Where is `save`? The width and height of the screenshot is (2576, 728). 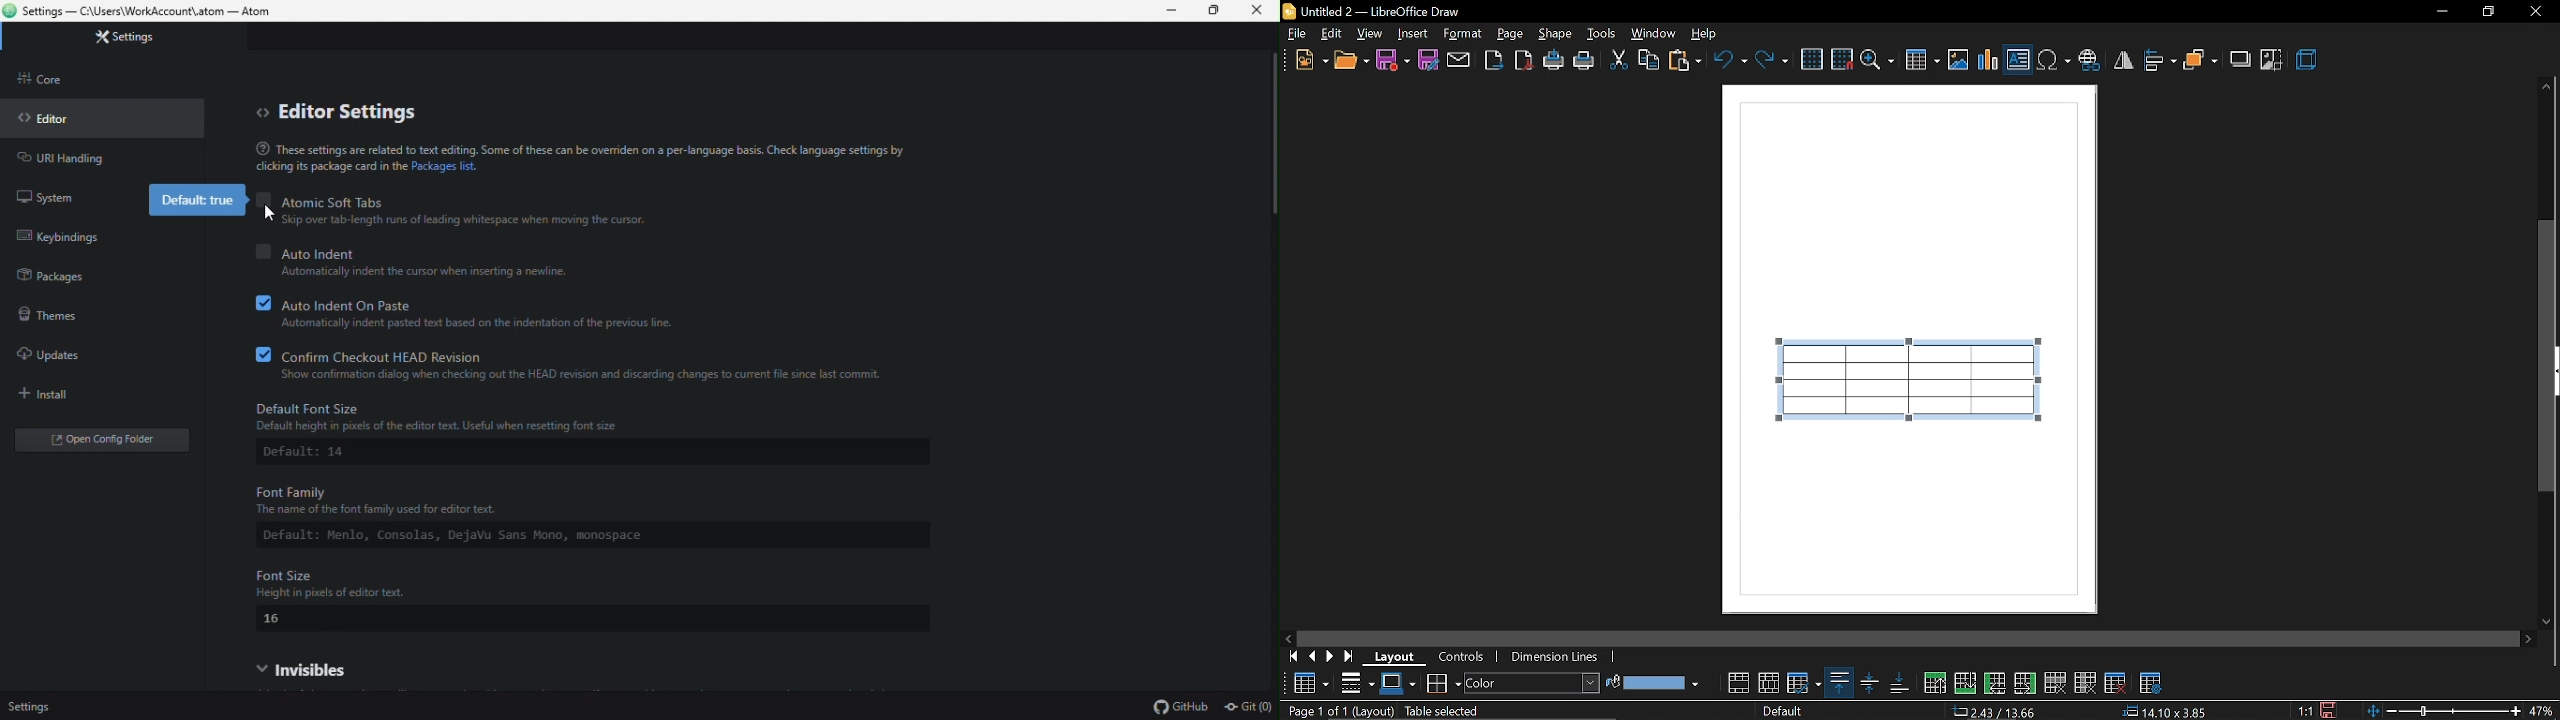 save is located at coordinates (2330, 709).